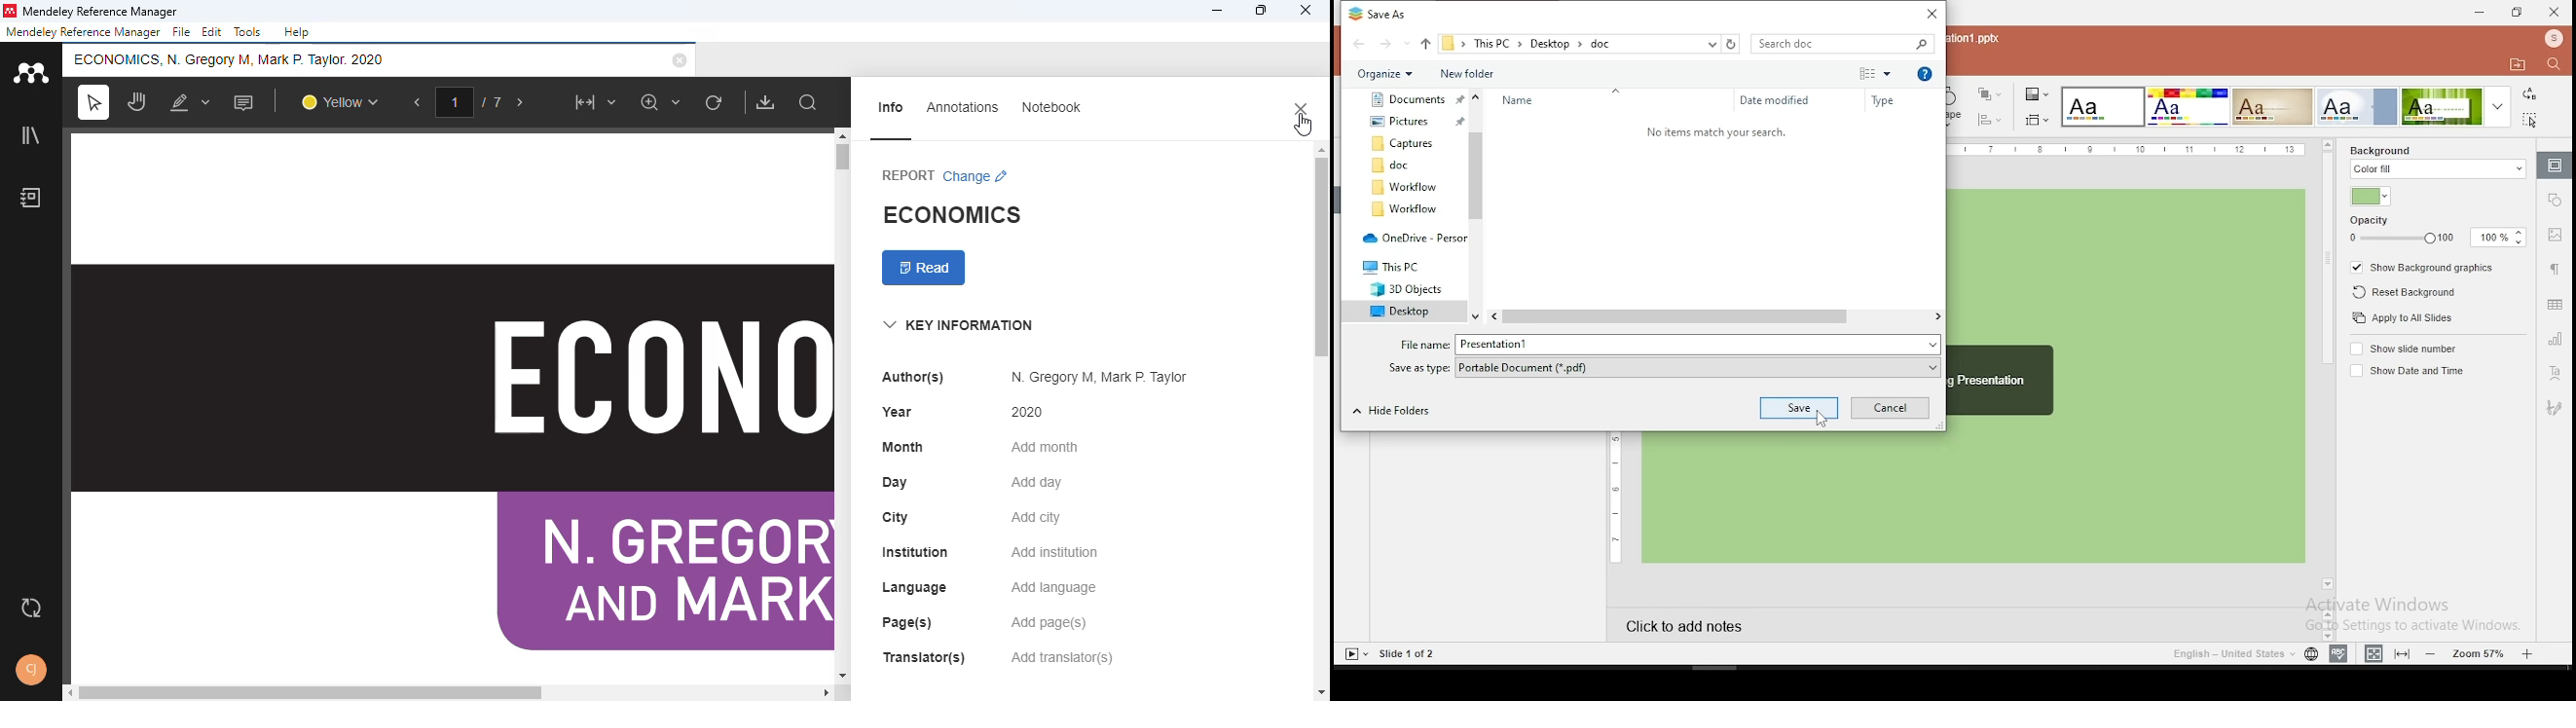 The image size is (2576, 728). Describe the element at coordinates (232, 58) in the screenshot. I see `ECONOMICS, N. Gregory M, Mark P. Taylor. 2020` at that location.